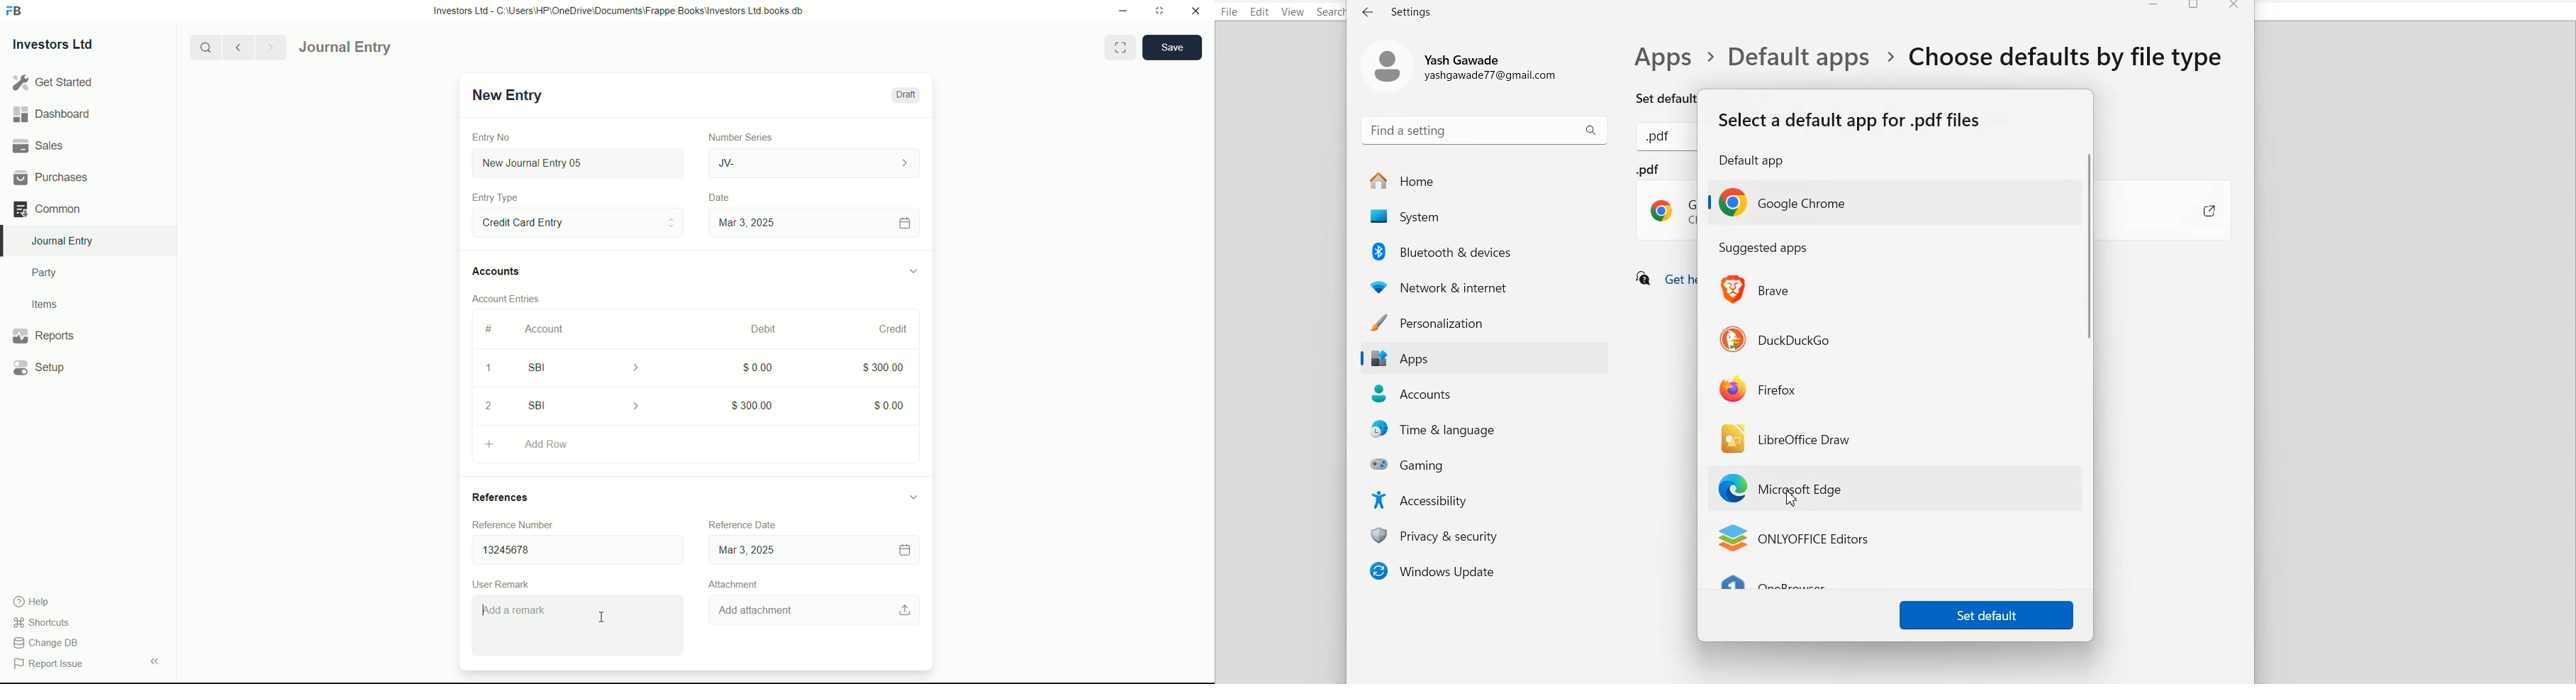 The image size is (2576, 700). I want to click on Brave, so click(1759, 289).